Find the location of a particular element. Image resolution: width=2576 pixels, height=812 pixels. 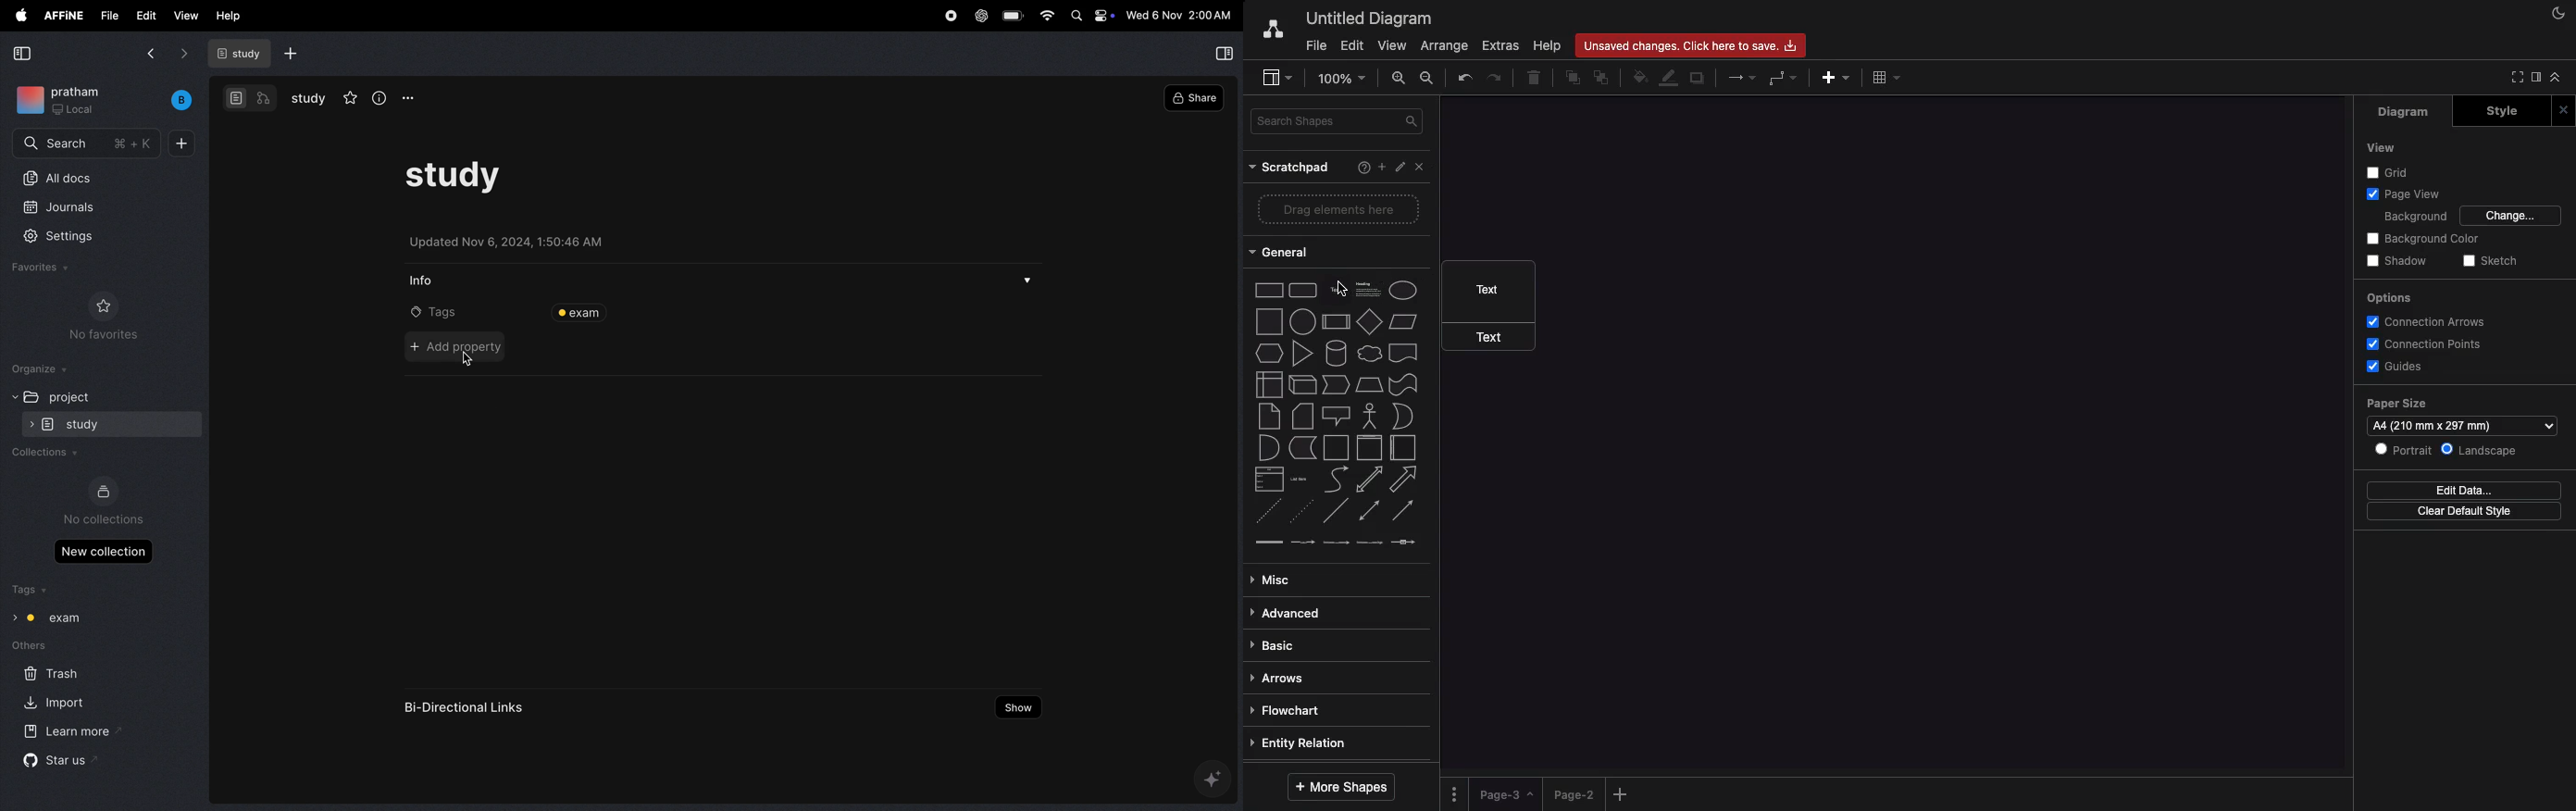

horizontal container is located at coordinates (1403, 447).